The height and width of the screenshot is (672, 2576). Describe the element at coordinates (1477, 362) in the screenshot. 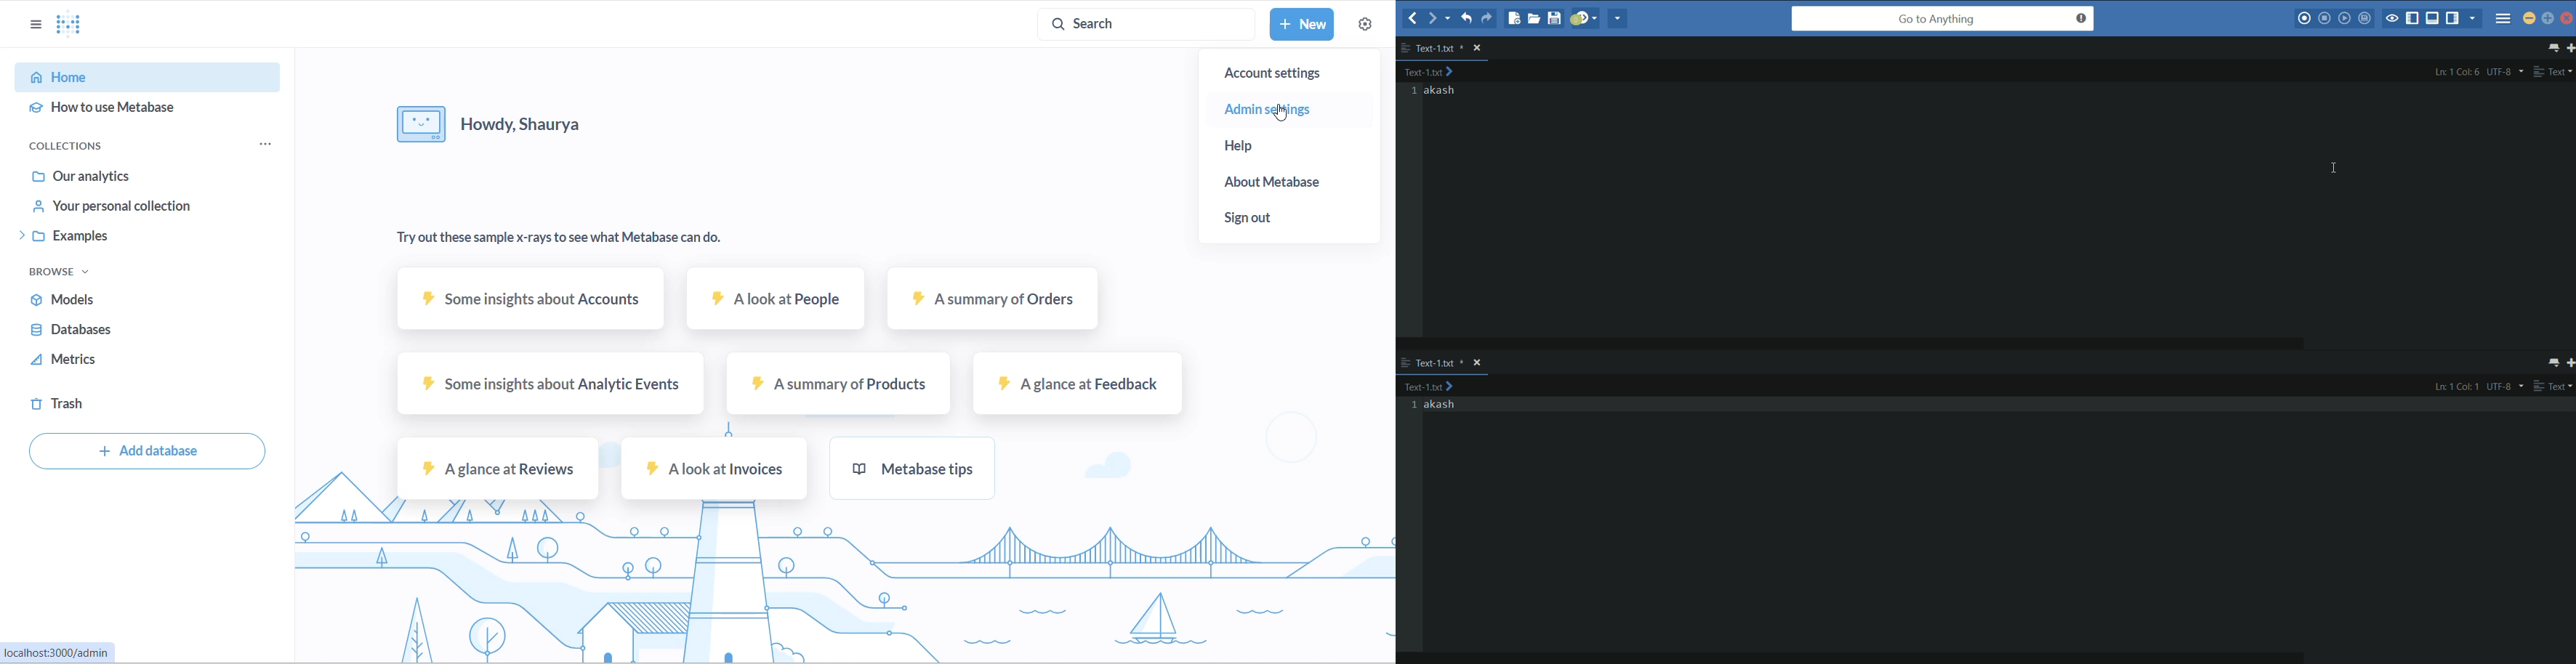

I see `close file` at that location.